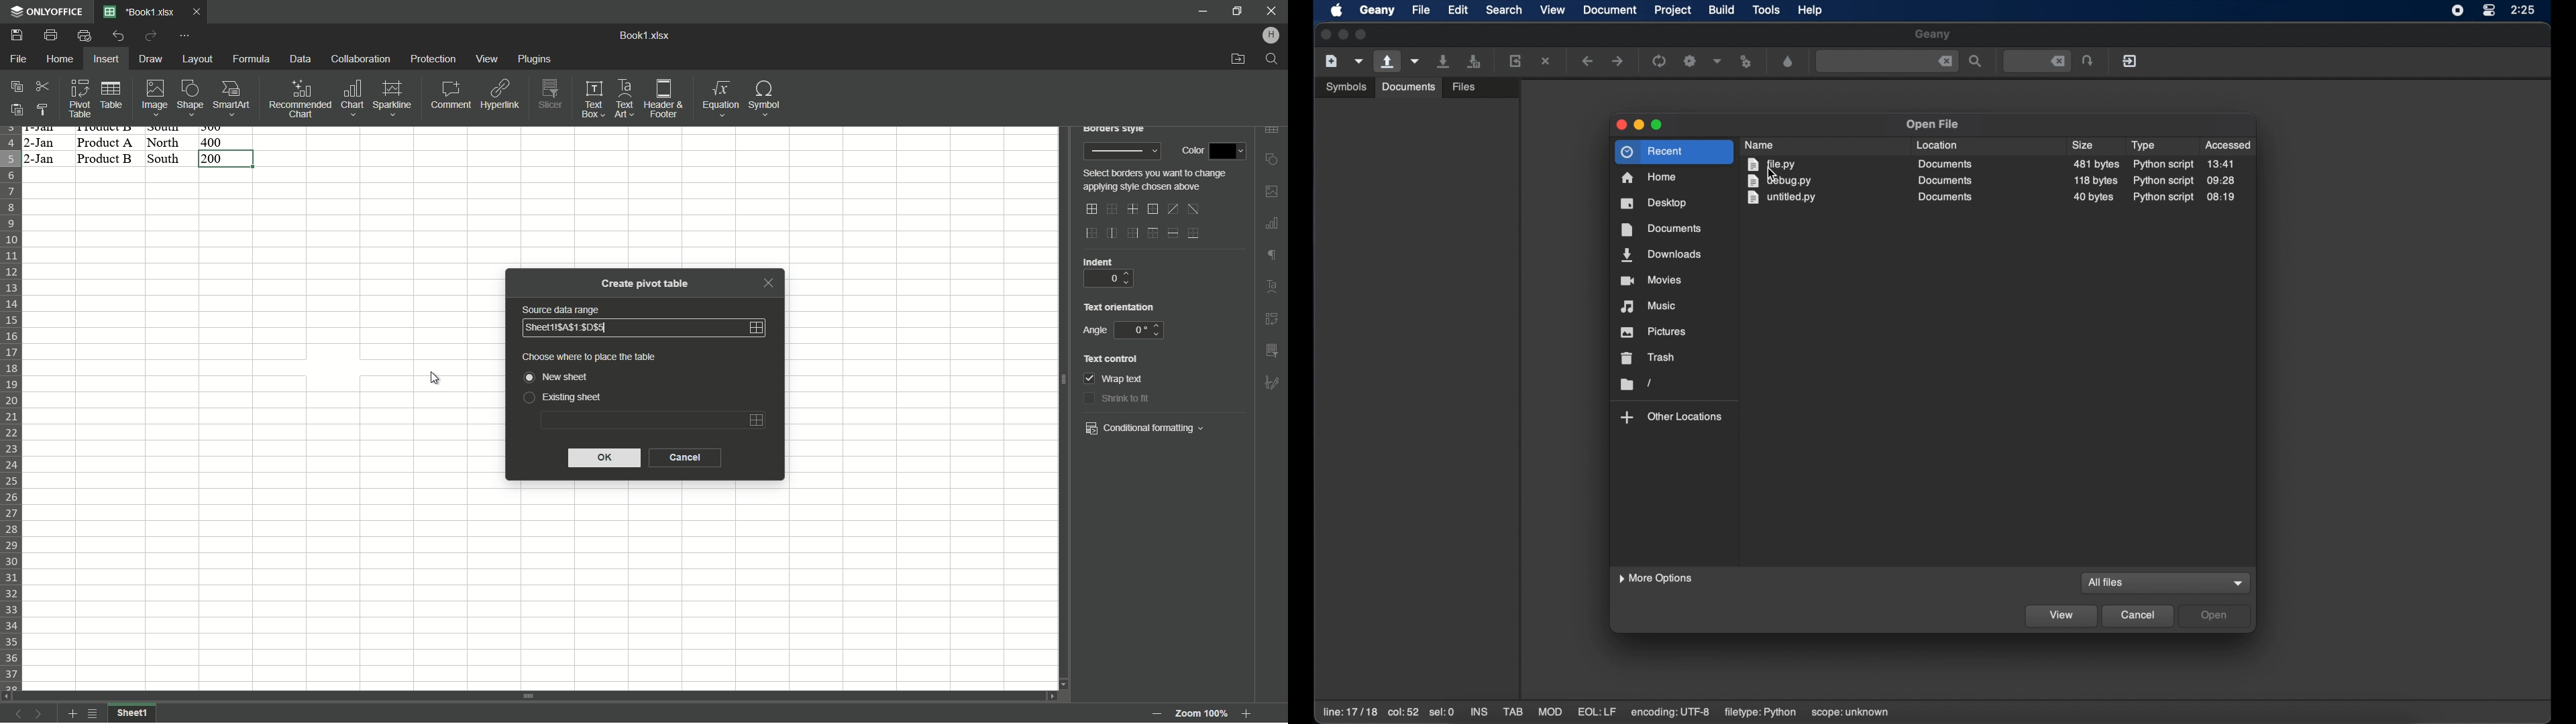 The height and width of the screenshot is (728, 2576). I want to click on Text box, so click(593, 99).